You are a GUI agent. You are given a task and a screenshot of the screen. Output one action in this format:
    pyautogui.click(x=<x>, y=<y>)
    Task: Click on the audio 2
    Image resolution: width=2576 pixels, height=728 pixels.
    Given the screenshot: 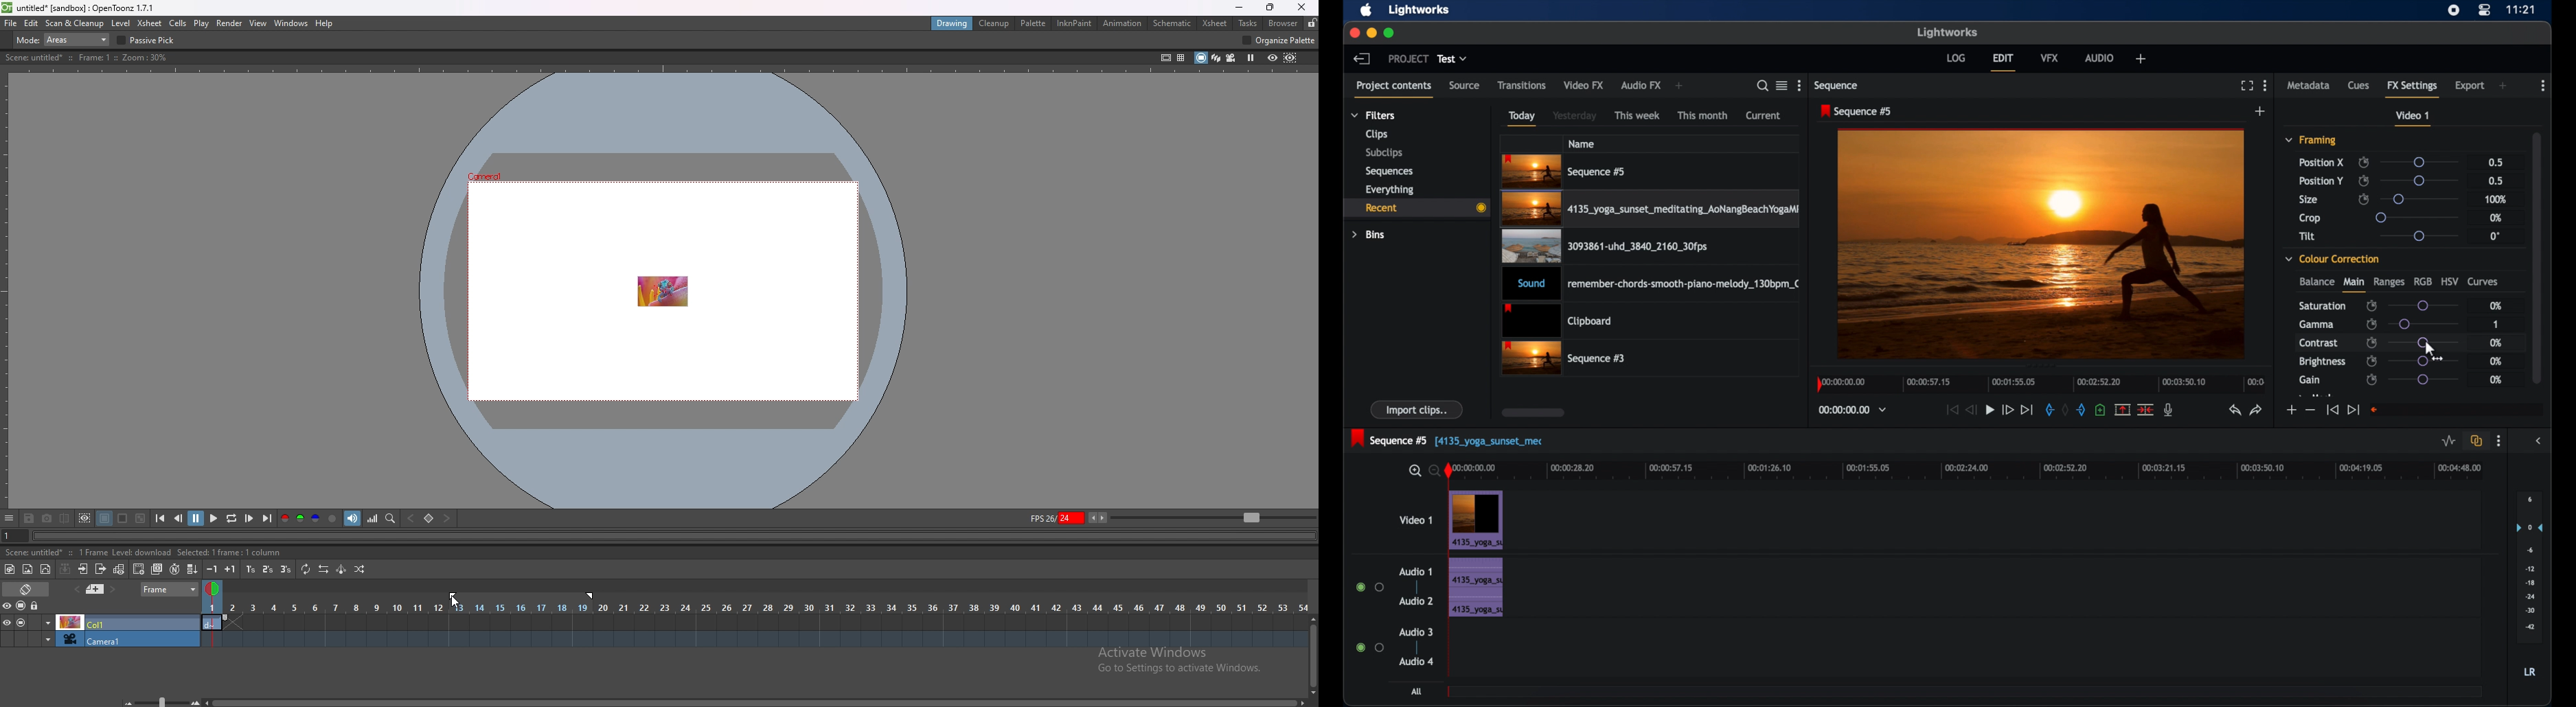 What is the action you would take?
    pyautogui.click(x=1417, y=600)
    